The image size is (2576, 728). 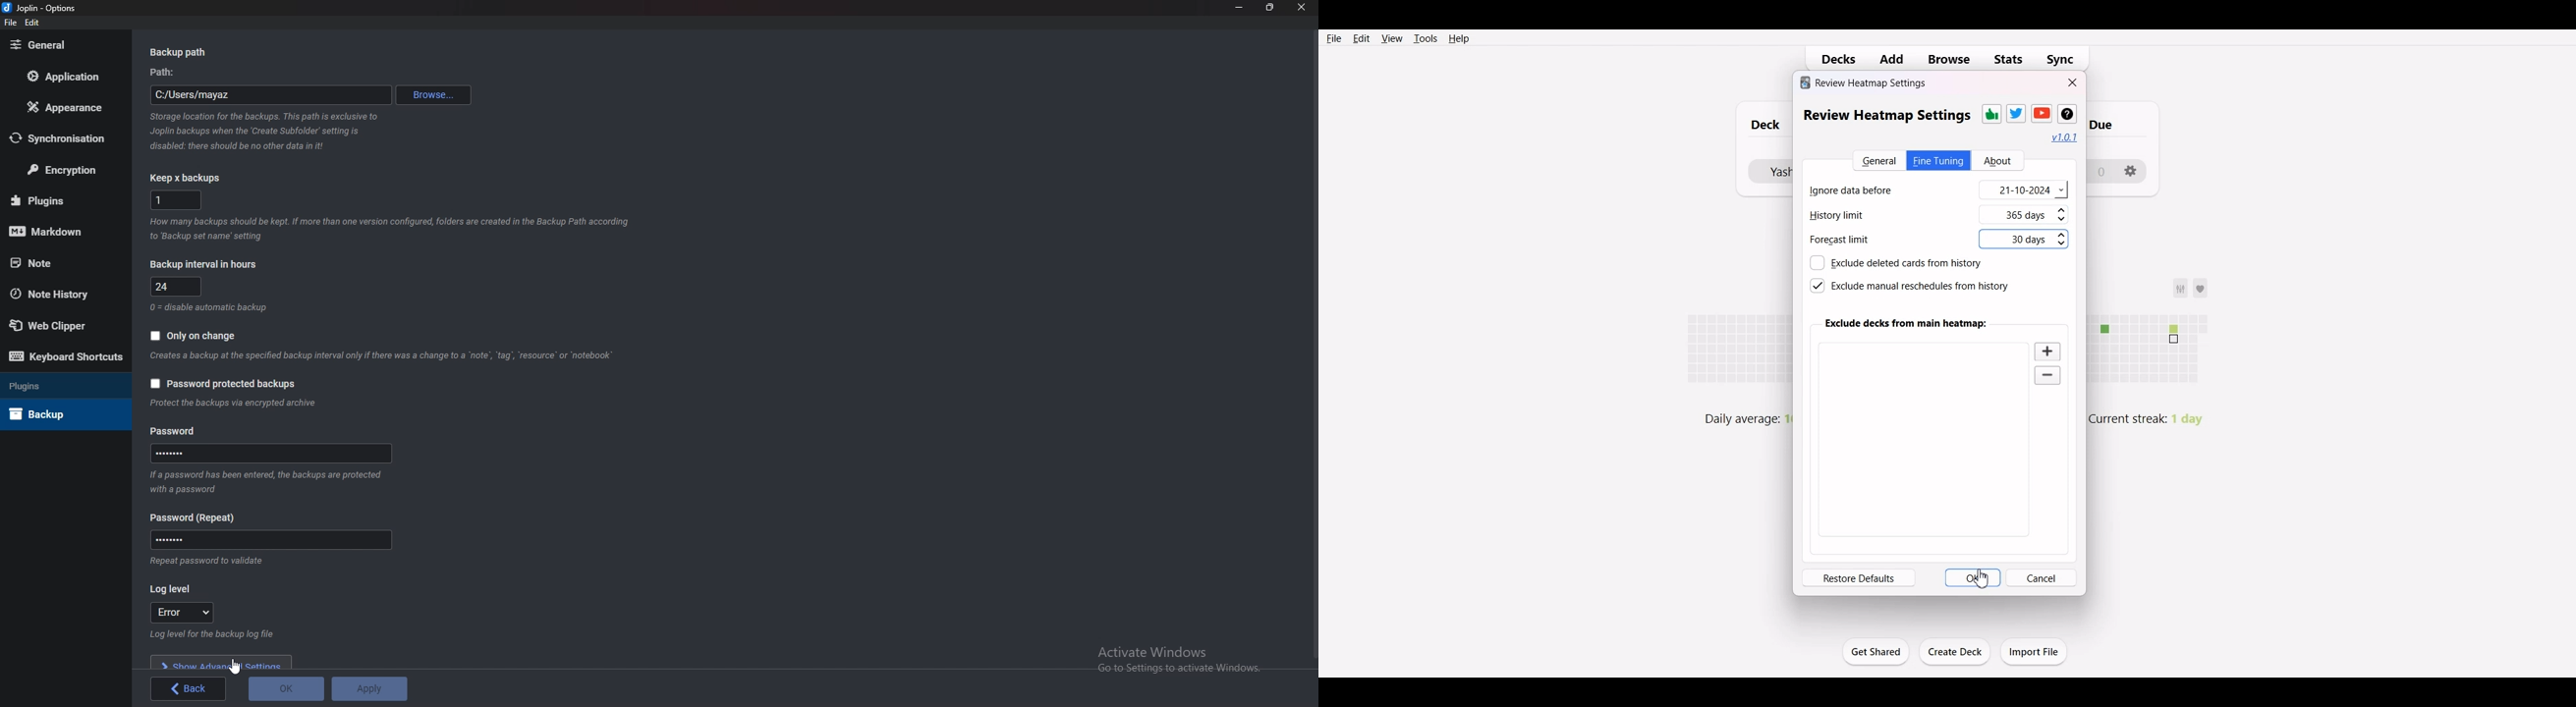 What do you see at coordinates (34, 23) in the screenshot?
I see `edit` at bounding box center [34, 23].